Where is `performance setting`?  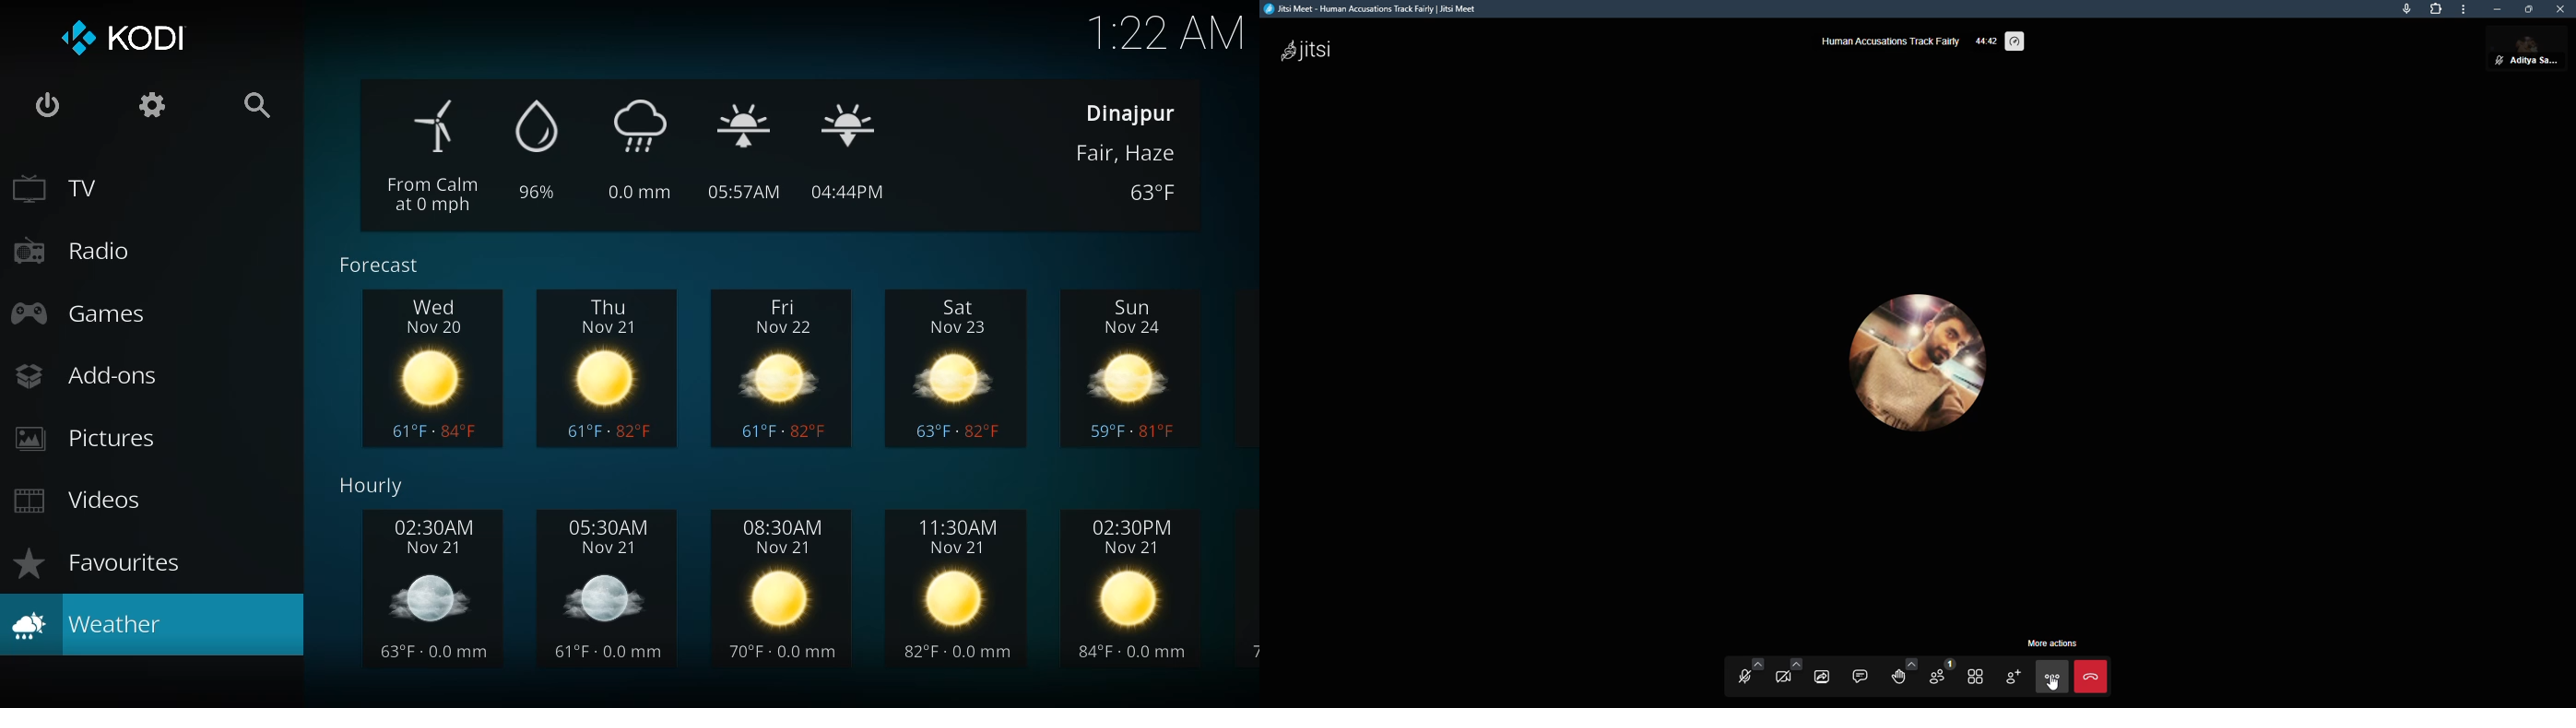
performance setting is located at coordinates (2018, 42).